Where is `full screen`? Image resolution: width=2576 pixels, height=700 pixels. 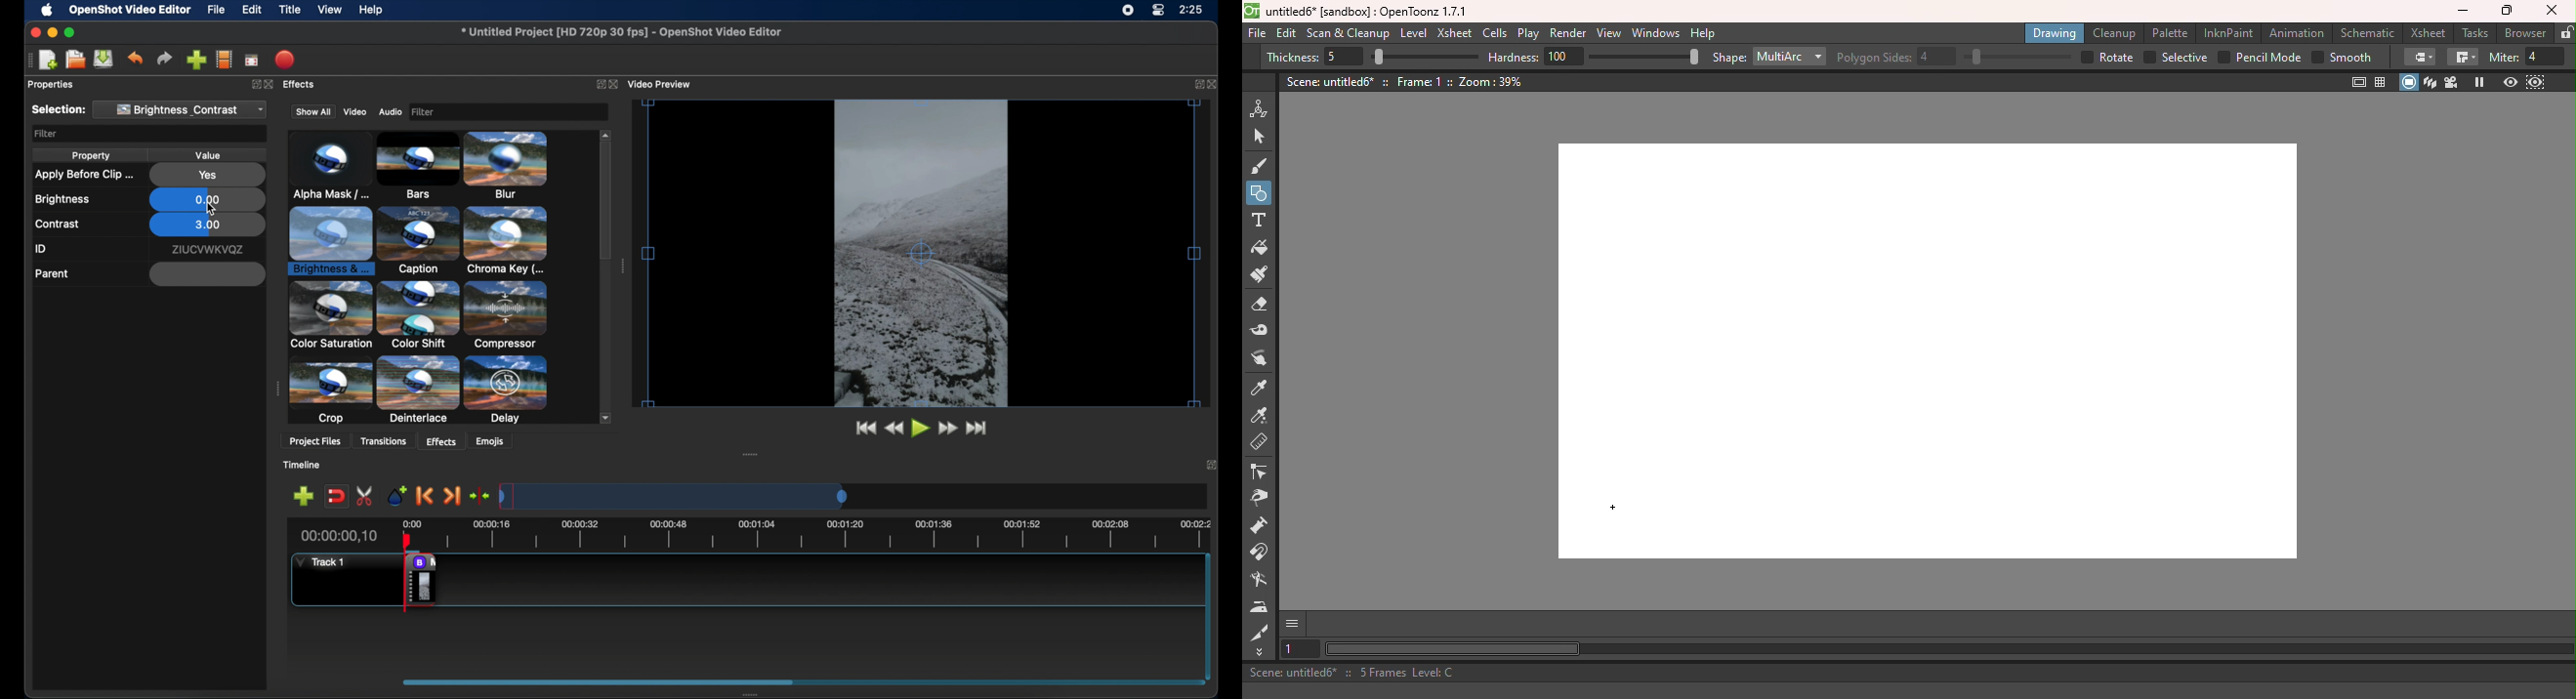
full screen is located at coordinates (252, 61).